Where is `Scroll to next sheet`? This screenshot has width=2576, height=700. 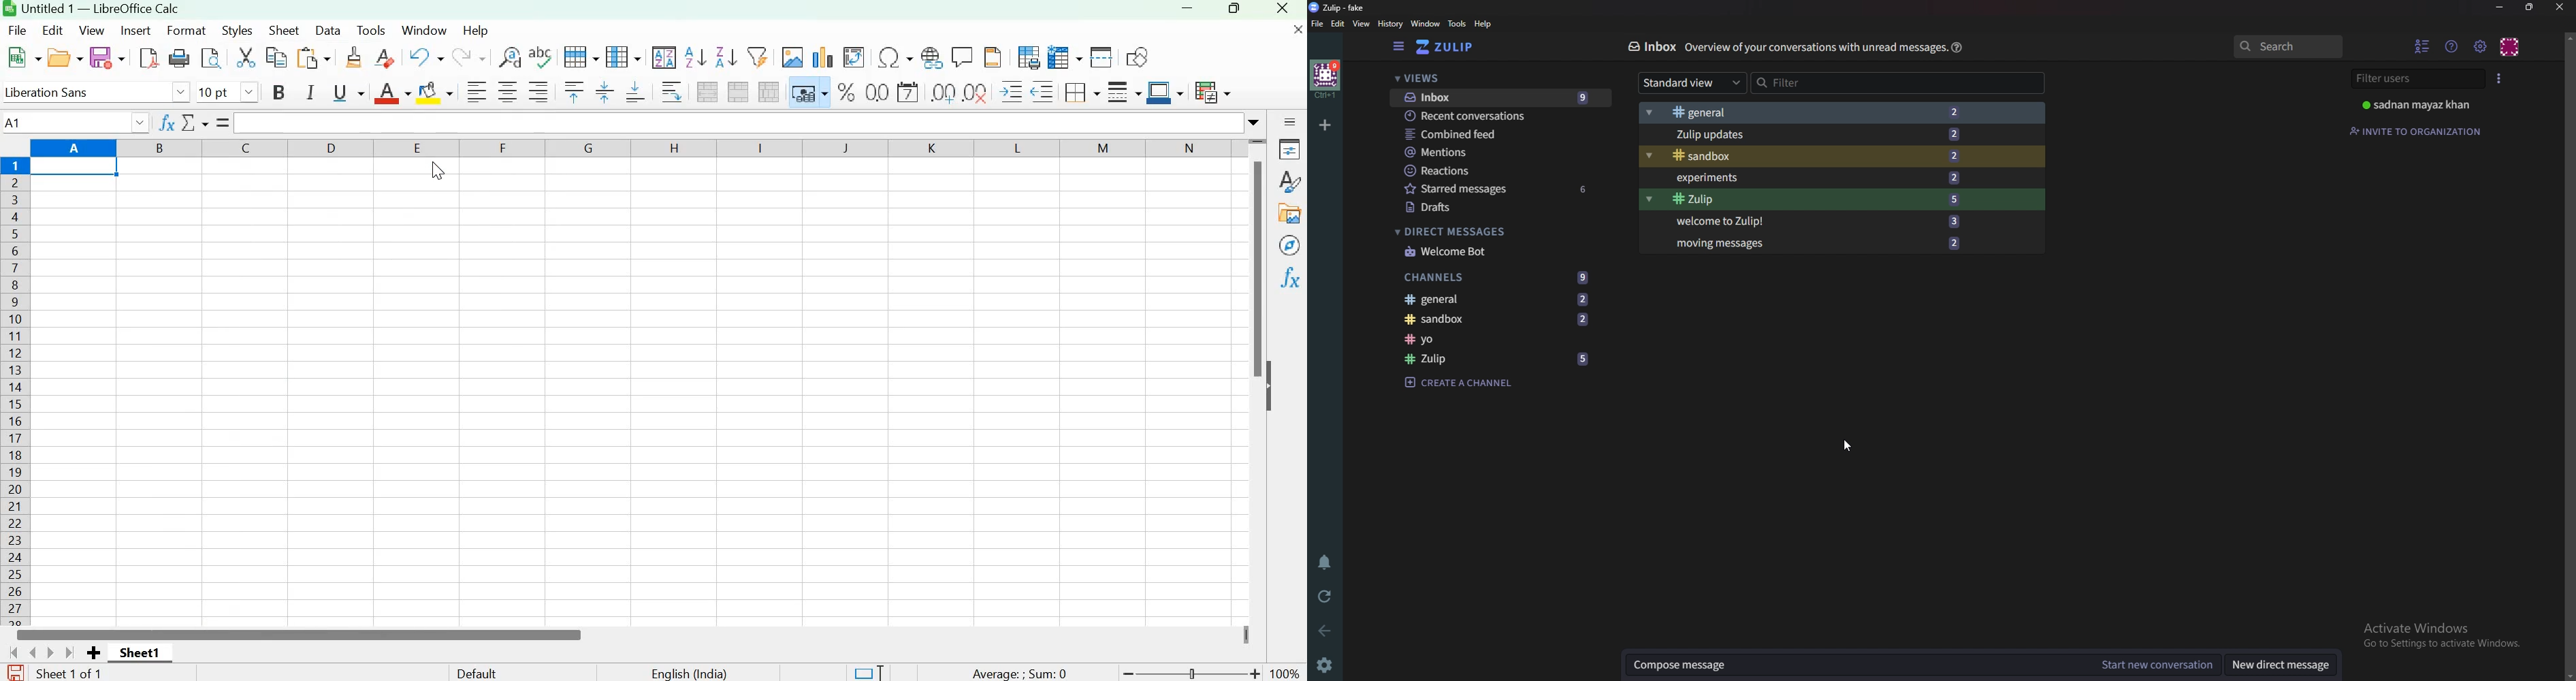 Scroll to next sheet is located at coordinates (52, 652).